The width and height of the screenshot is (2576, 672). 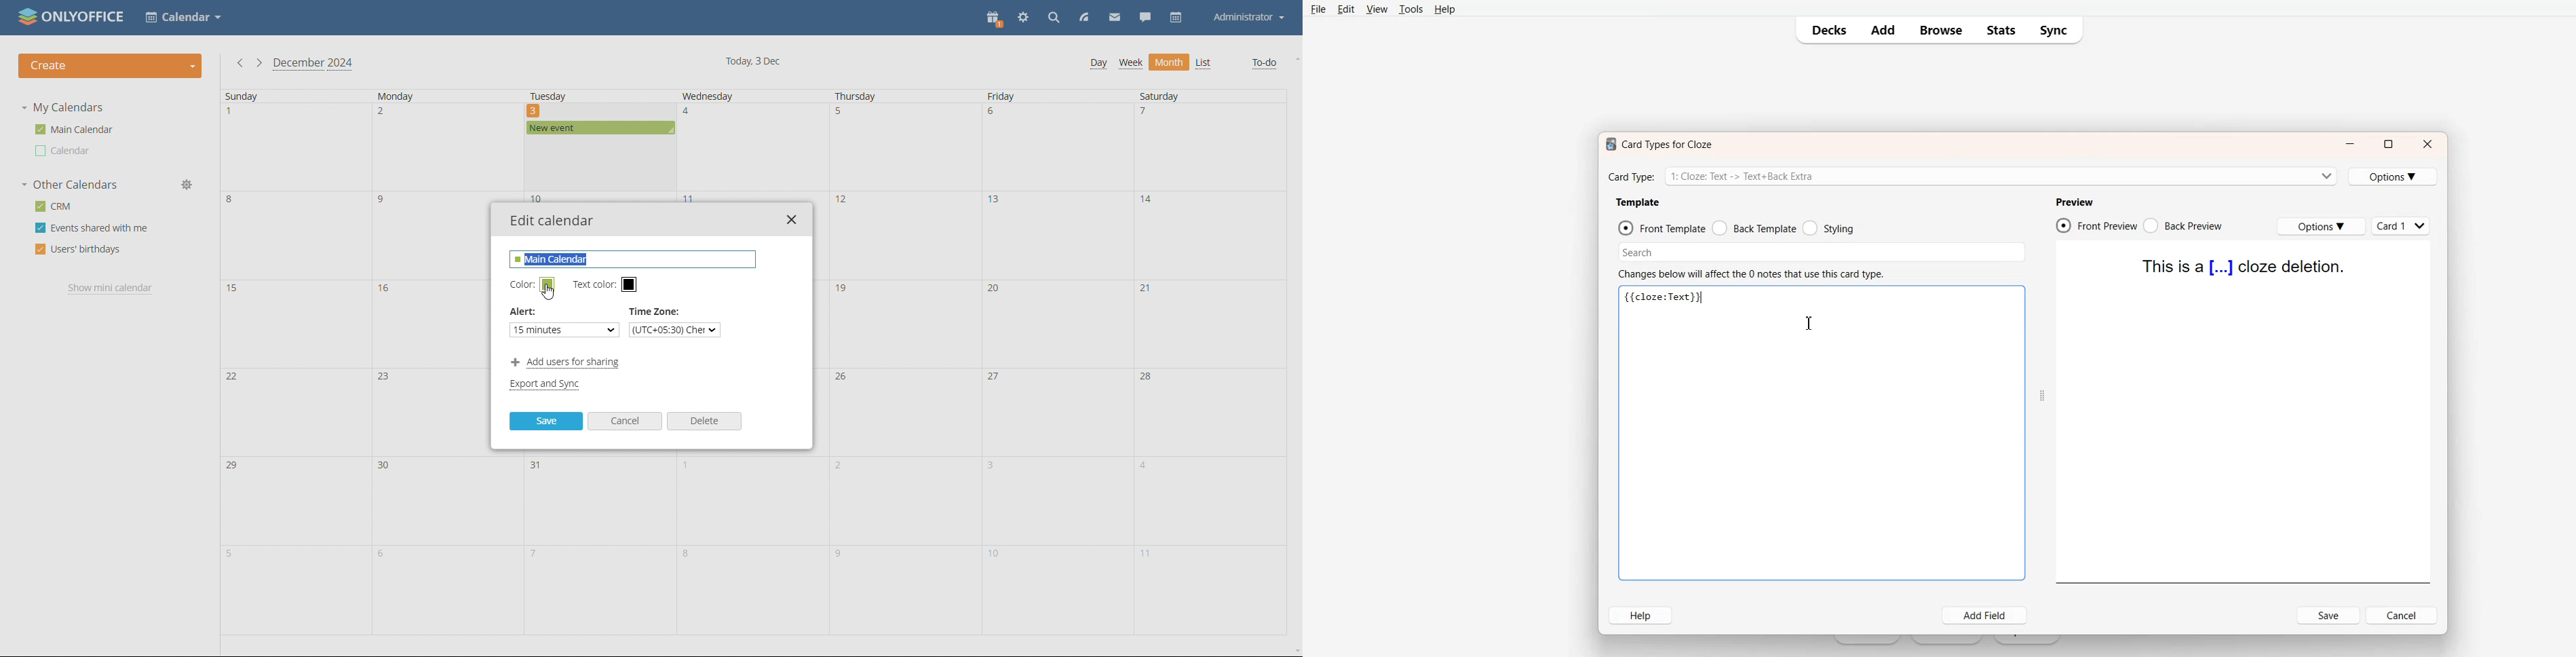 I want to click on date, so click(x=596, y=590).